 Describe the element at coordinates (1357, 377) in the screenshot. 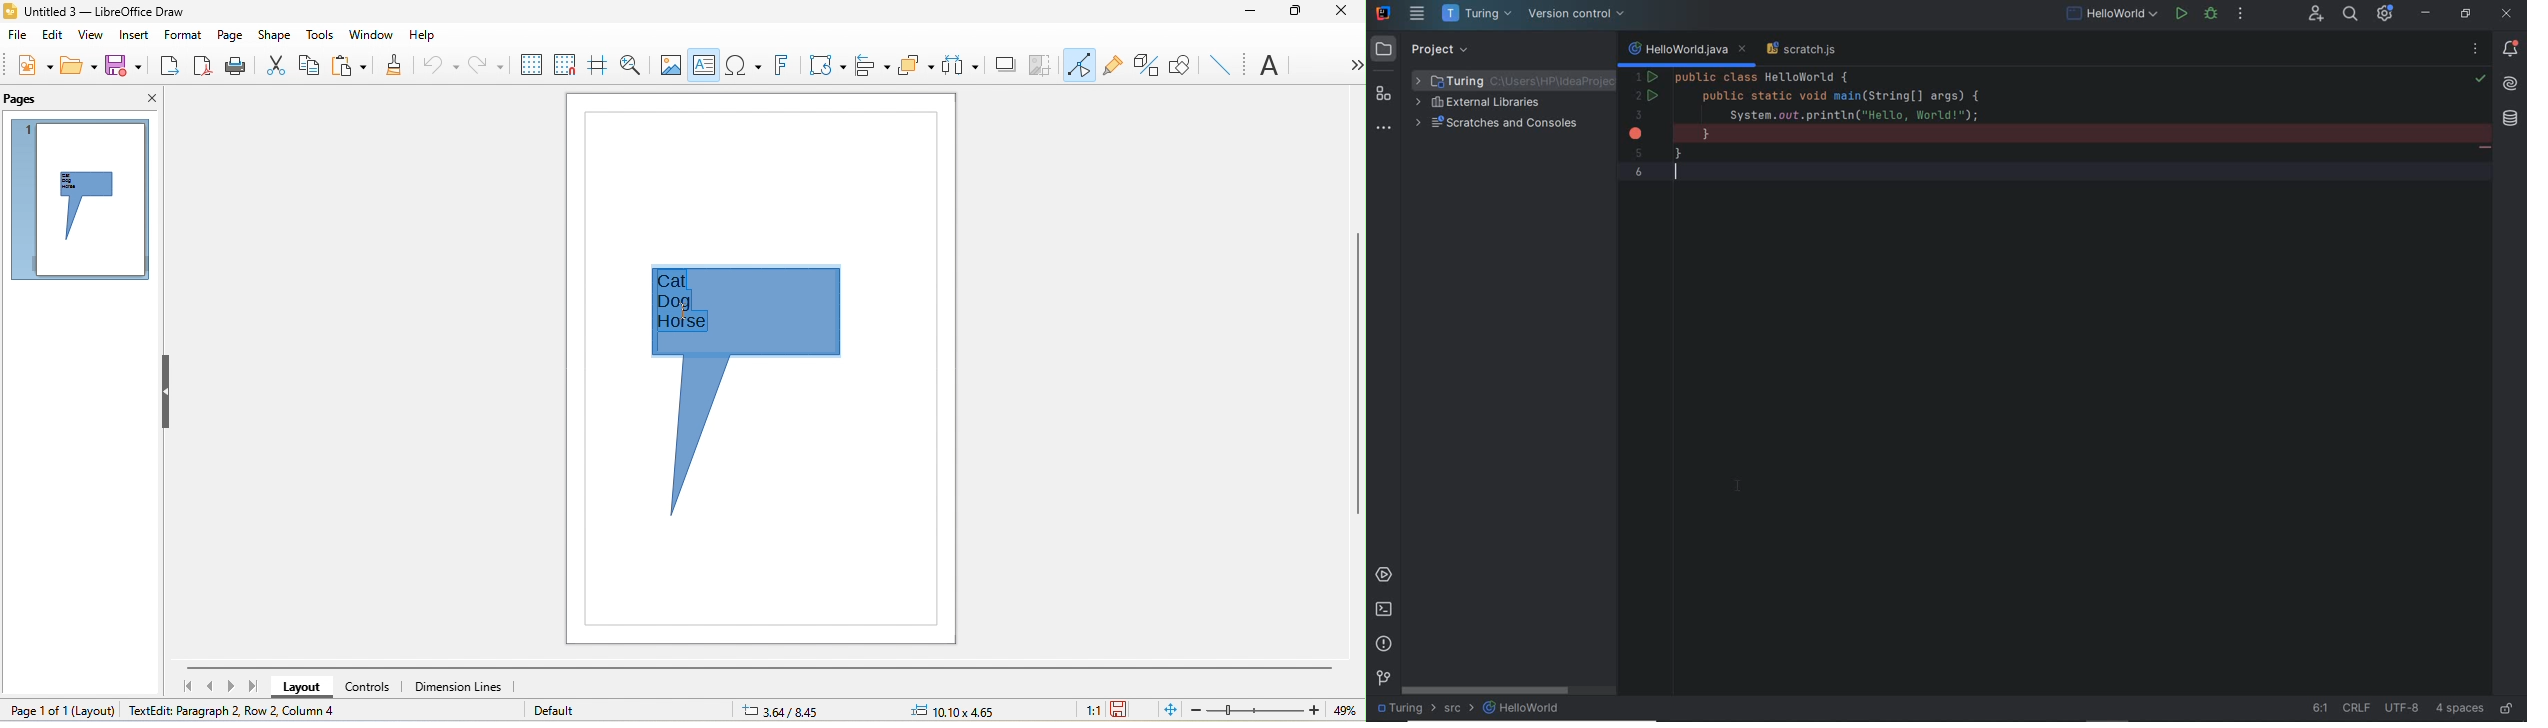

I see `vertical scroll bar` at that location.